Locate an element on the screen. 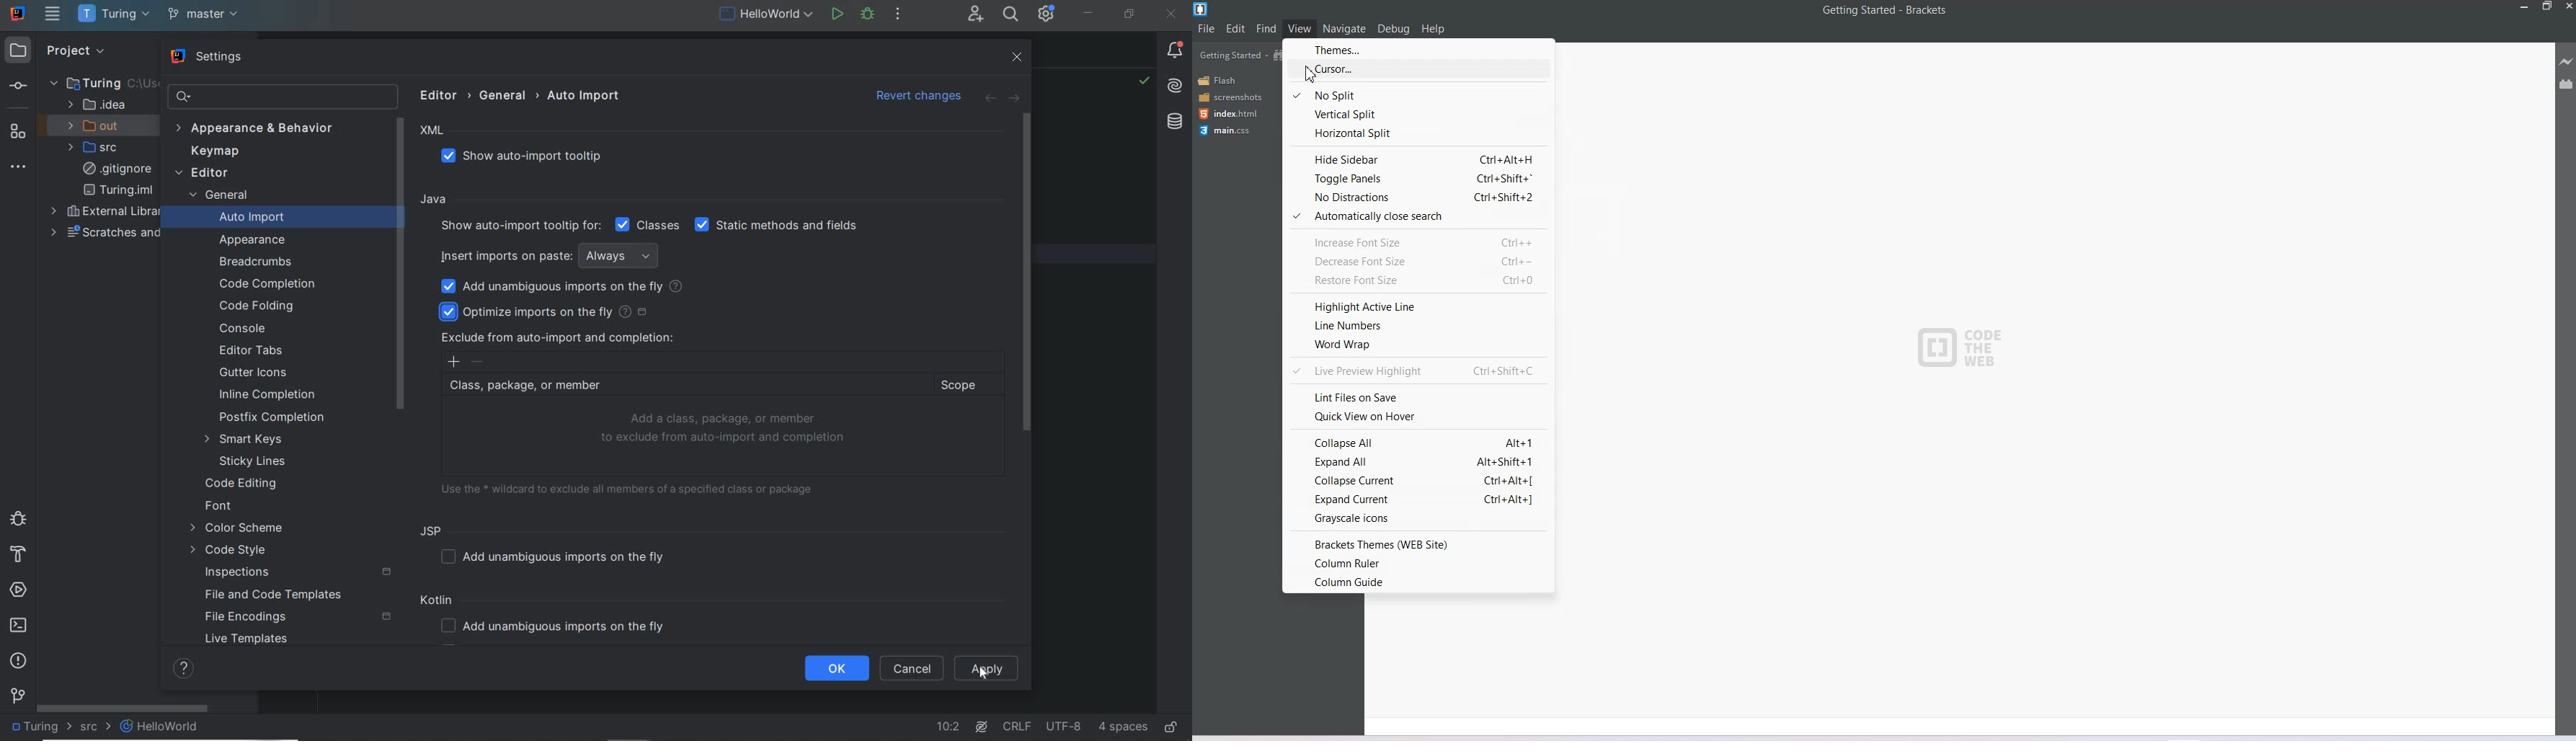 Image resolution: width=2576 pixels, height=756 pixels. terminal is located at coordinates (20, 626).